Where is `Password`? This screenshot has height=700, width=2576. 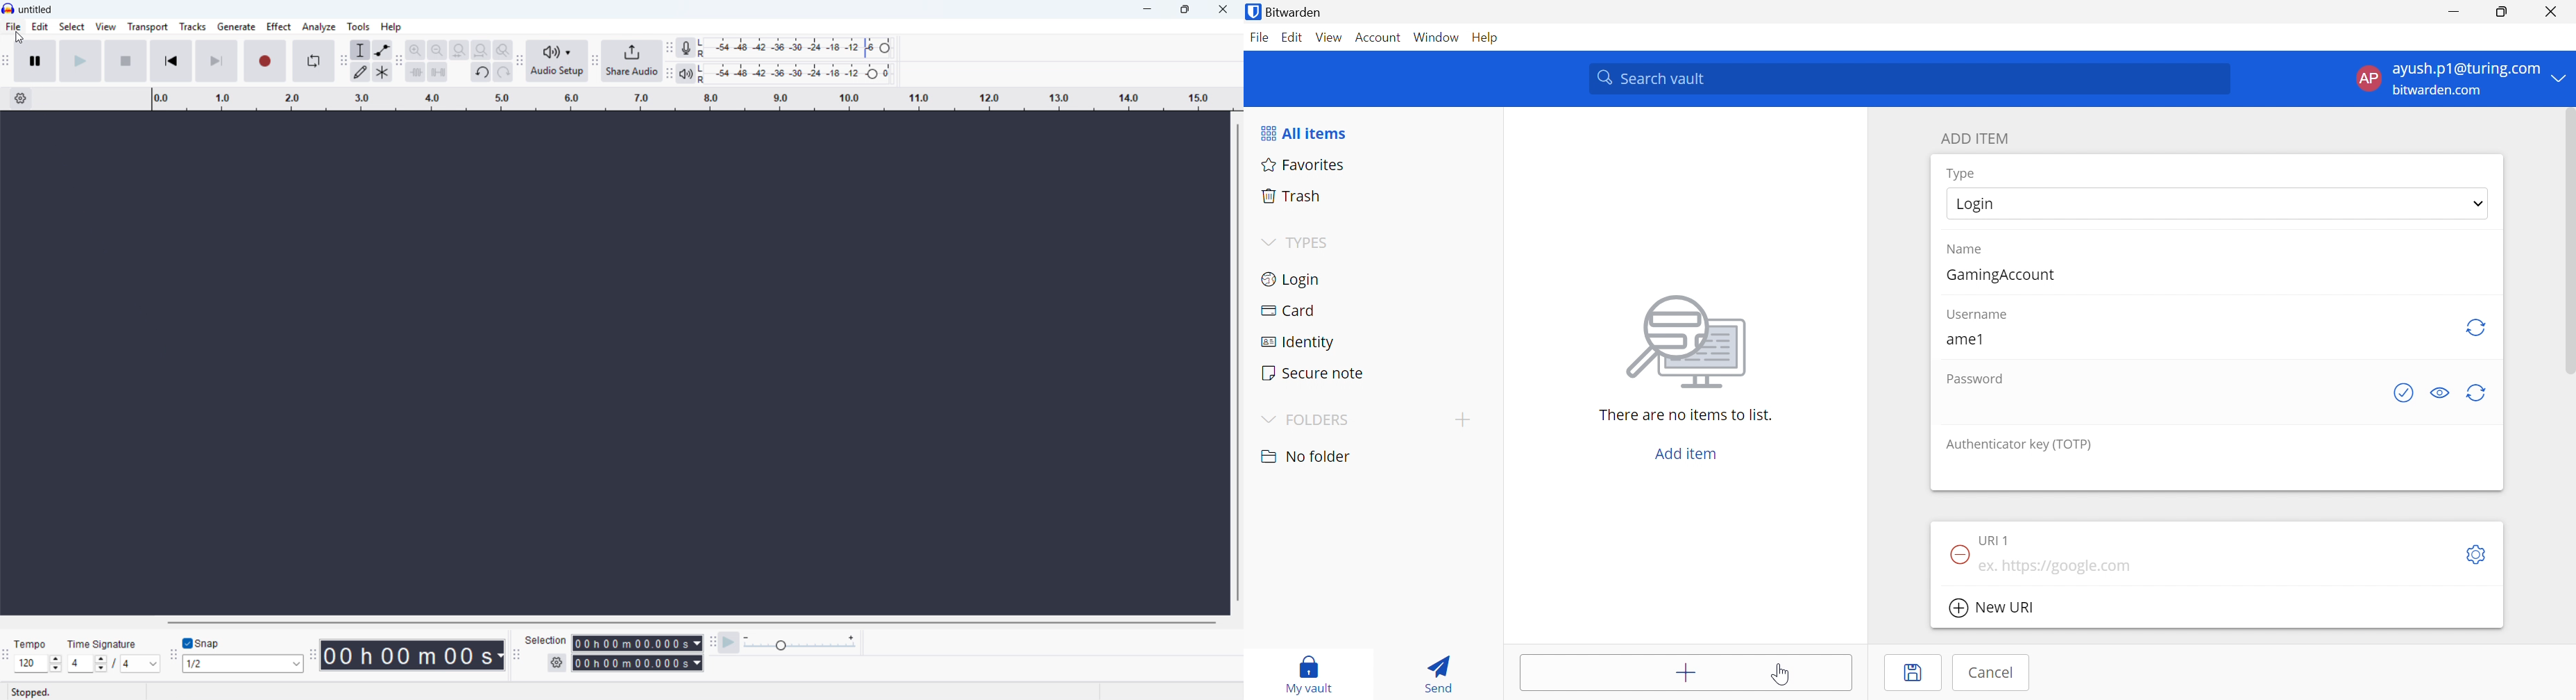
Password is located at coordinates (1973, 380).